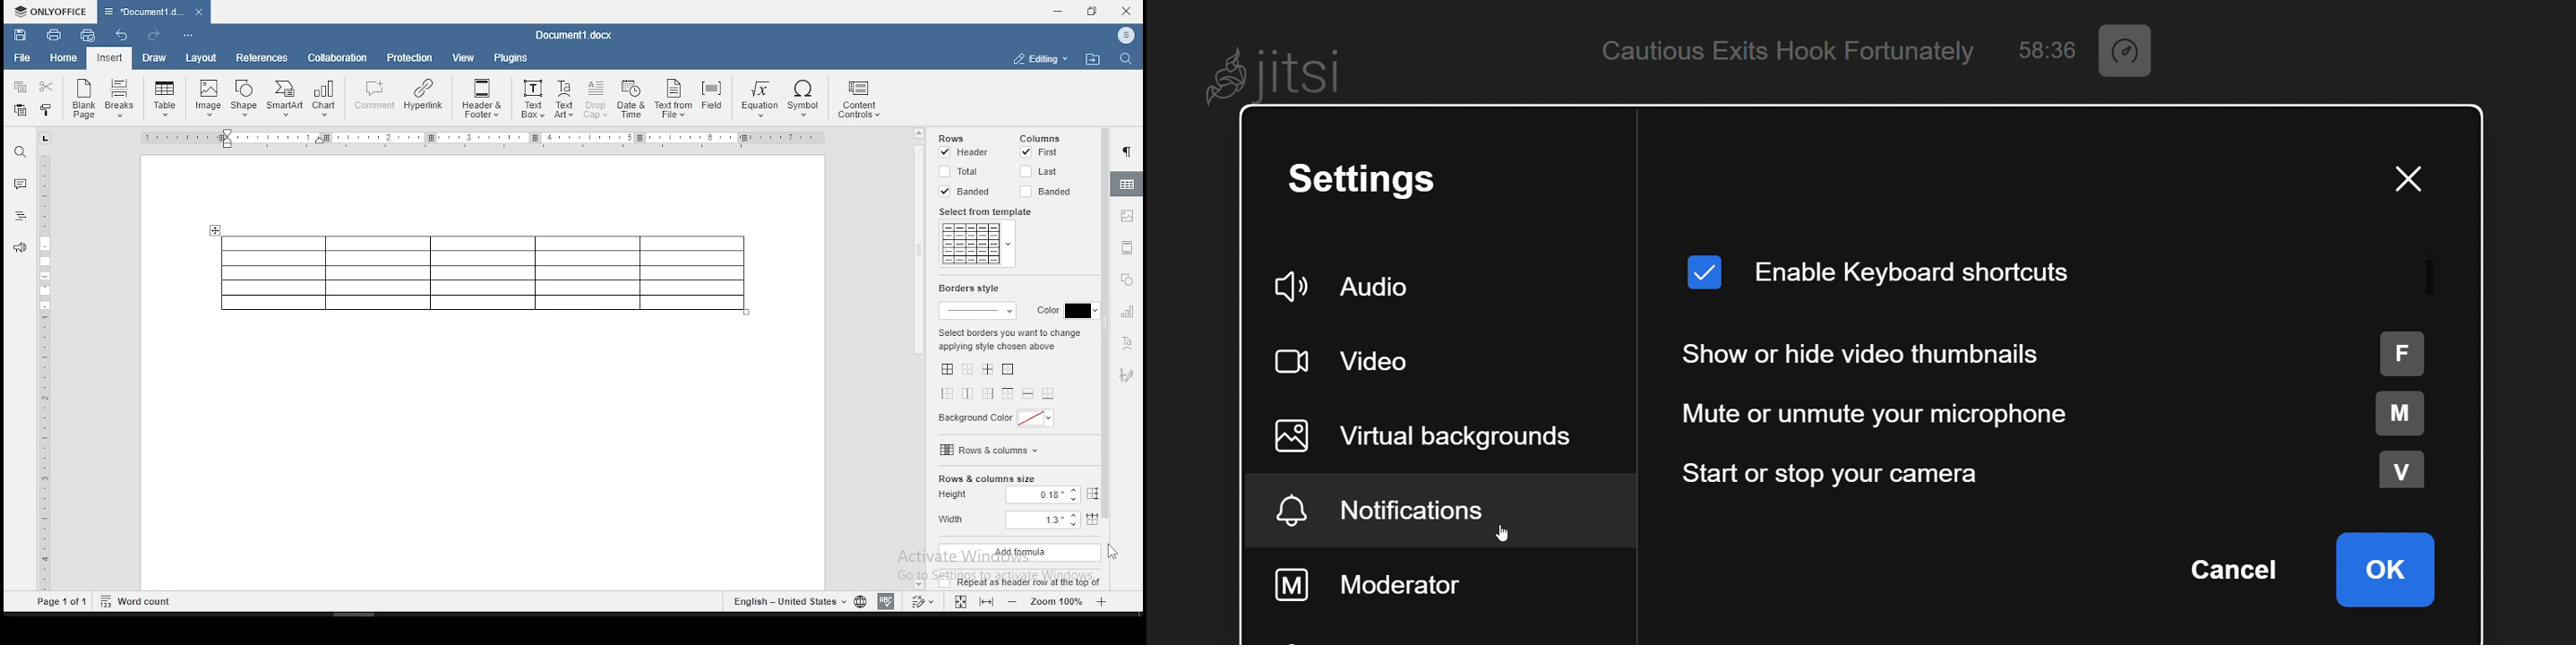 This screenshot has height=672, width=2576. Describe the element at coordinates (1129, 217) in the screenshot. I see `image settings` at that location.